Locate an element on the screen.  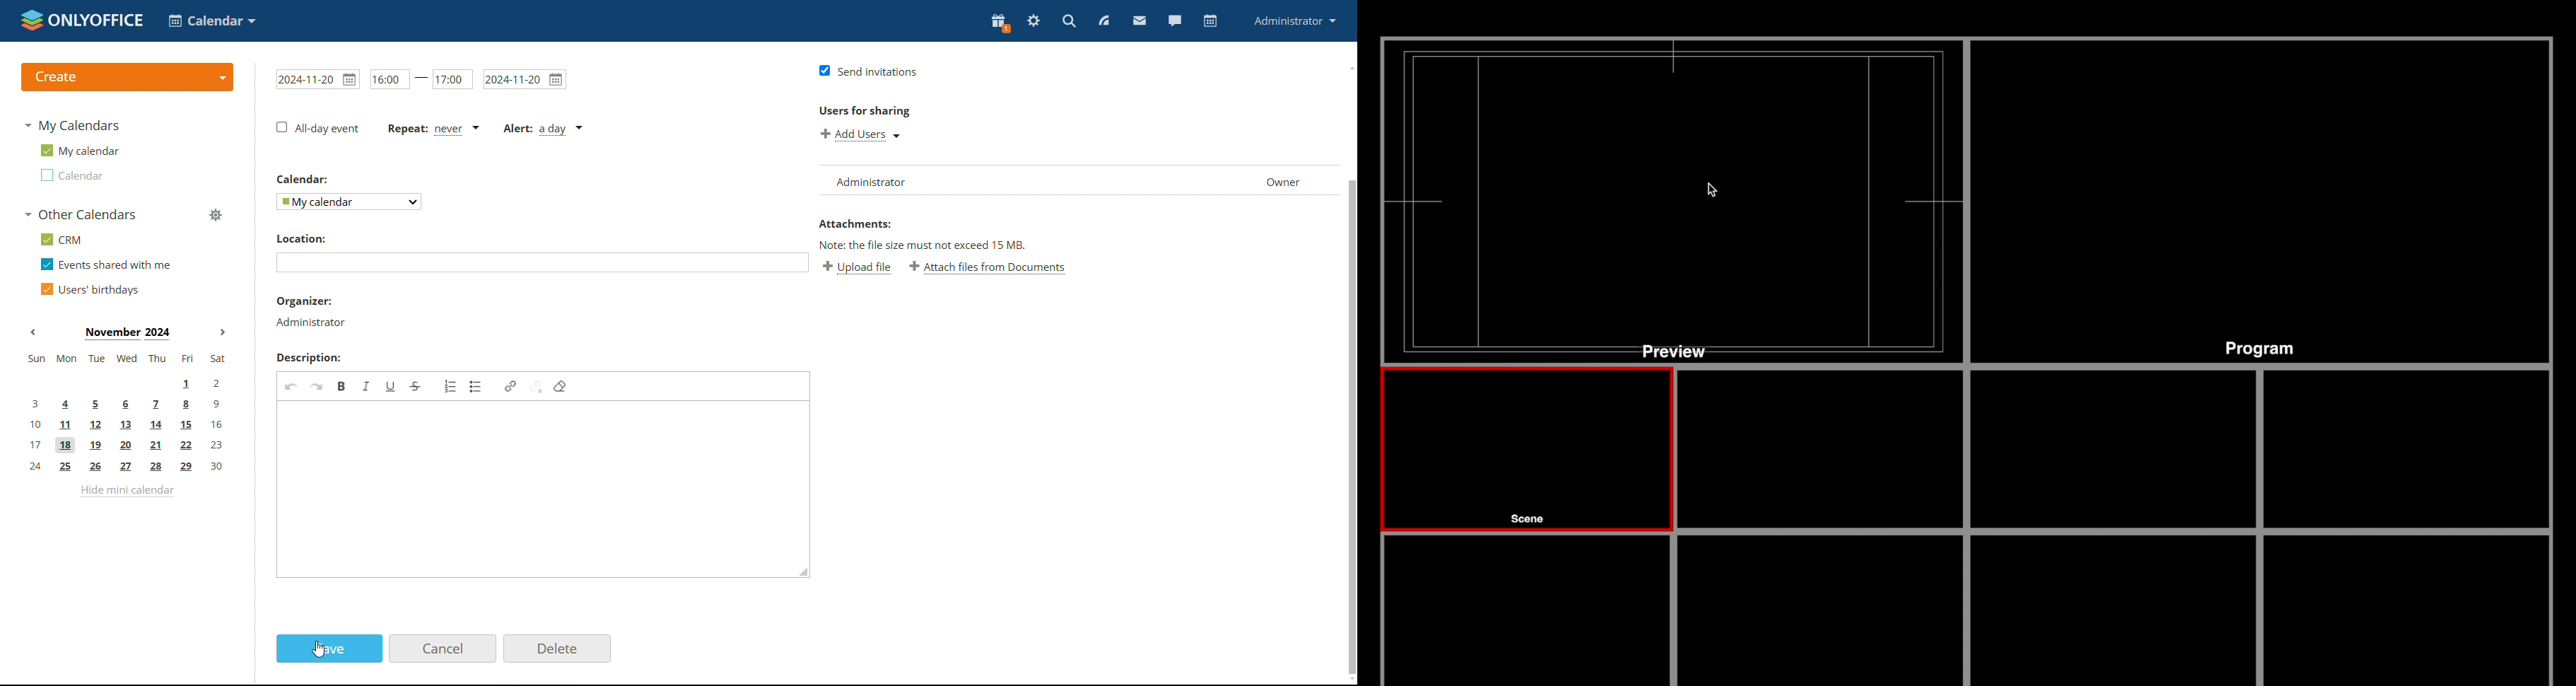
scene is located at coordinates (1529, 519).